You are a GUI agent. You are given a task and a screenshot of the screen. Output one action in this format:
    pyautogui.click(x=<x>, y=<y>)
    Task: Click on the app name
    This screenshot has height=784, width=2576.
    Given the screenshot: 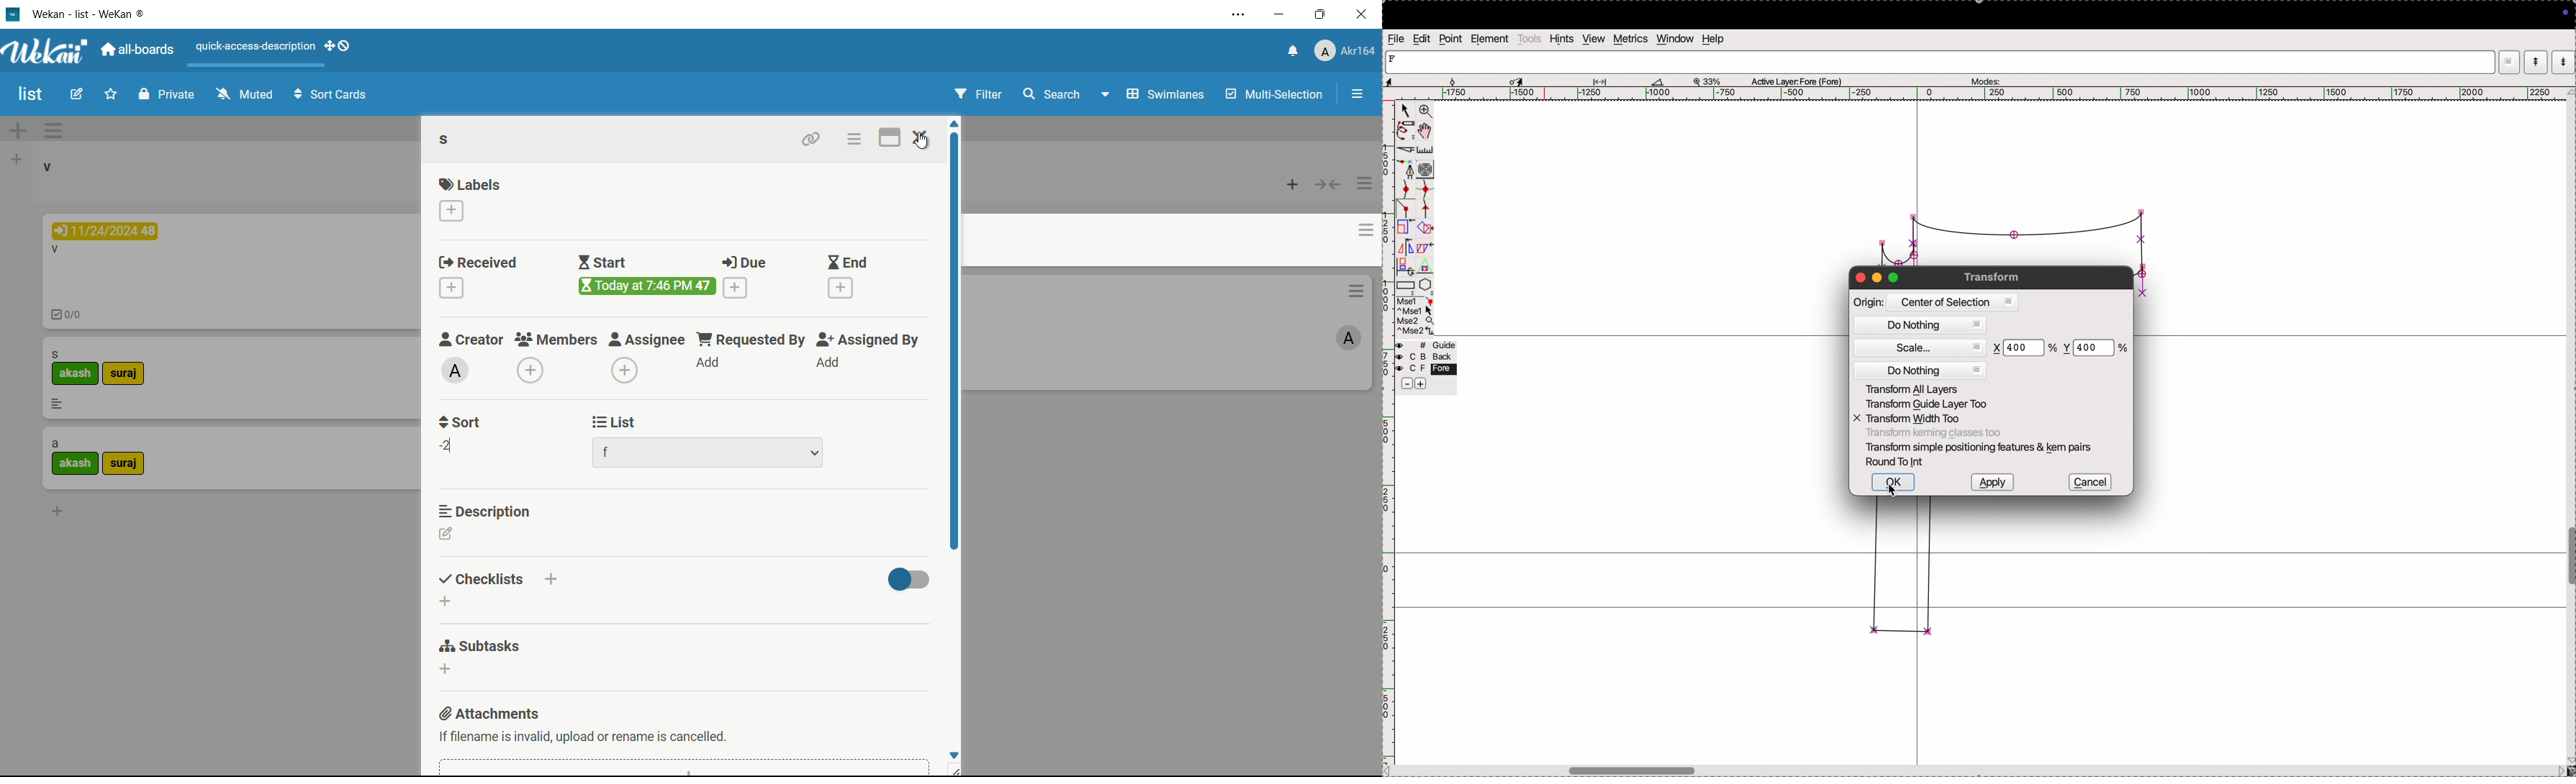 What is the action you would take?
    pyautogui.click(x=94, y=16)
    